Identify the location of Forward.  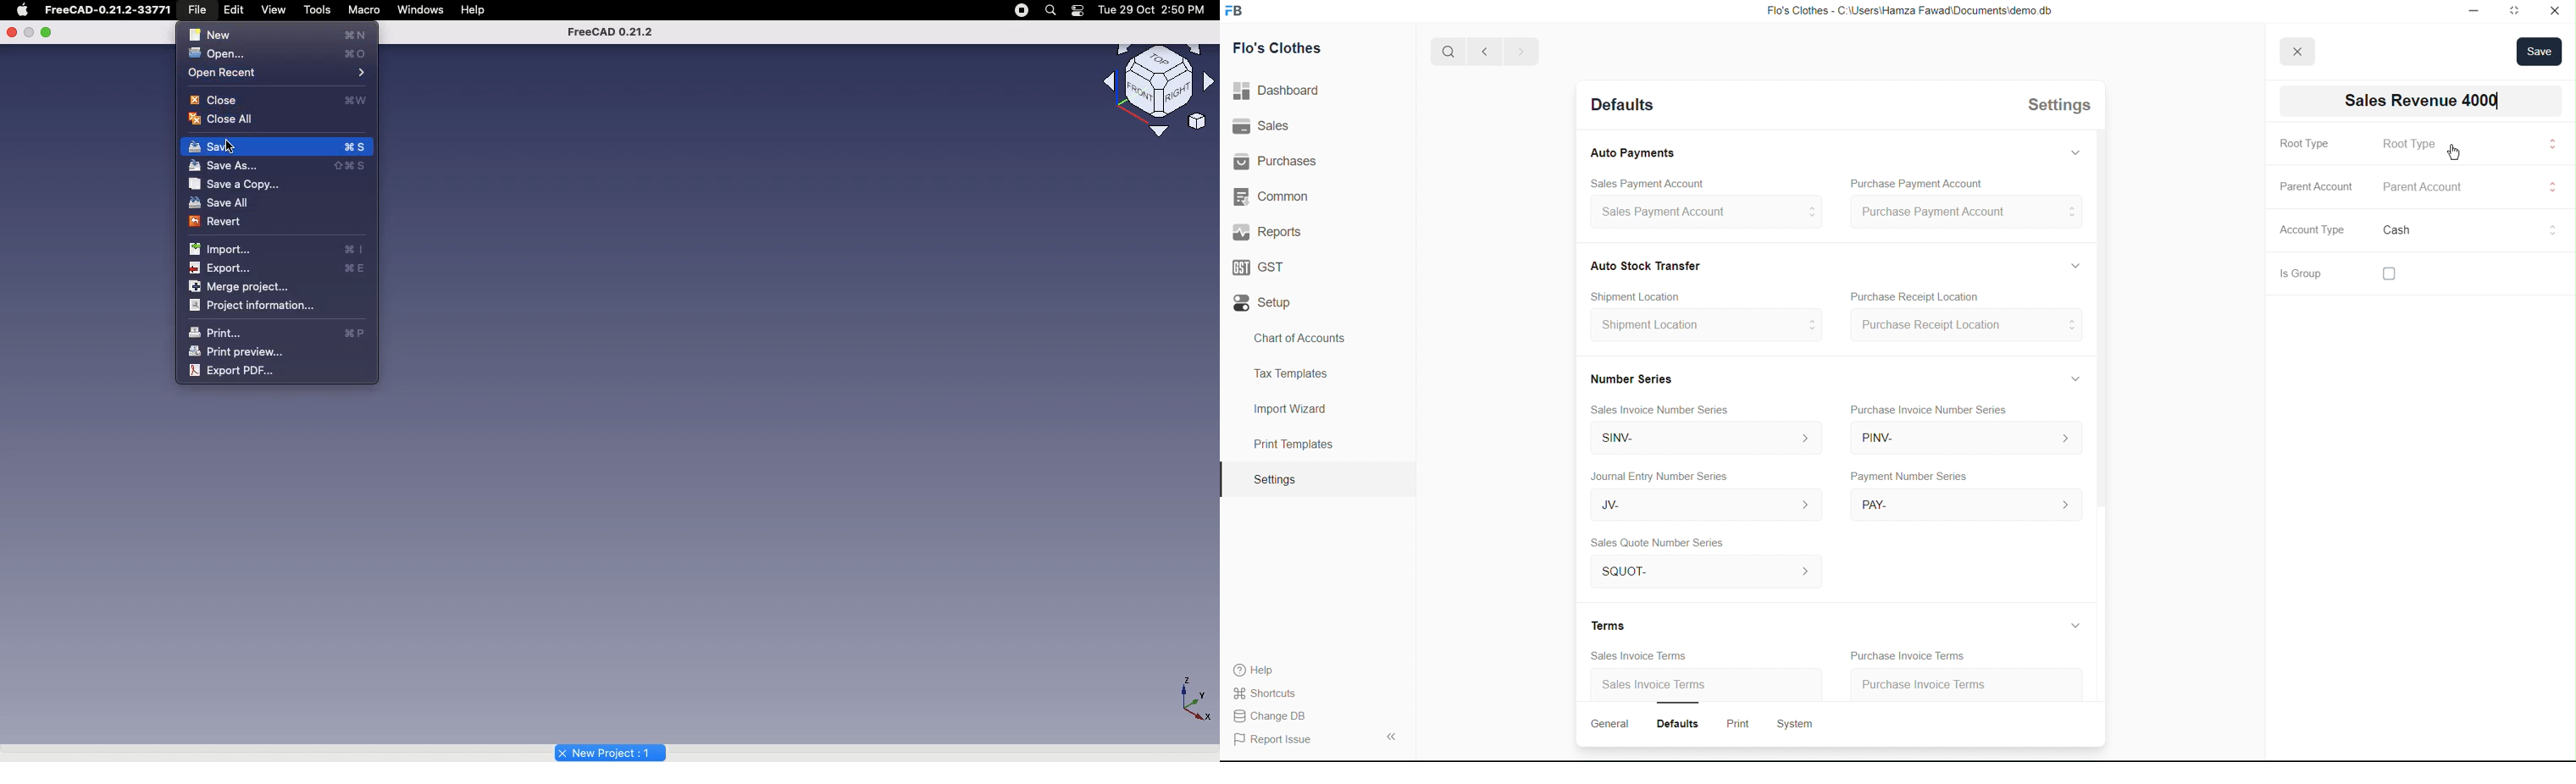
(1520, 52).